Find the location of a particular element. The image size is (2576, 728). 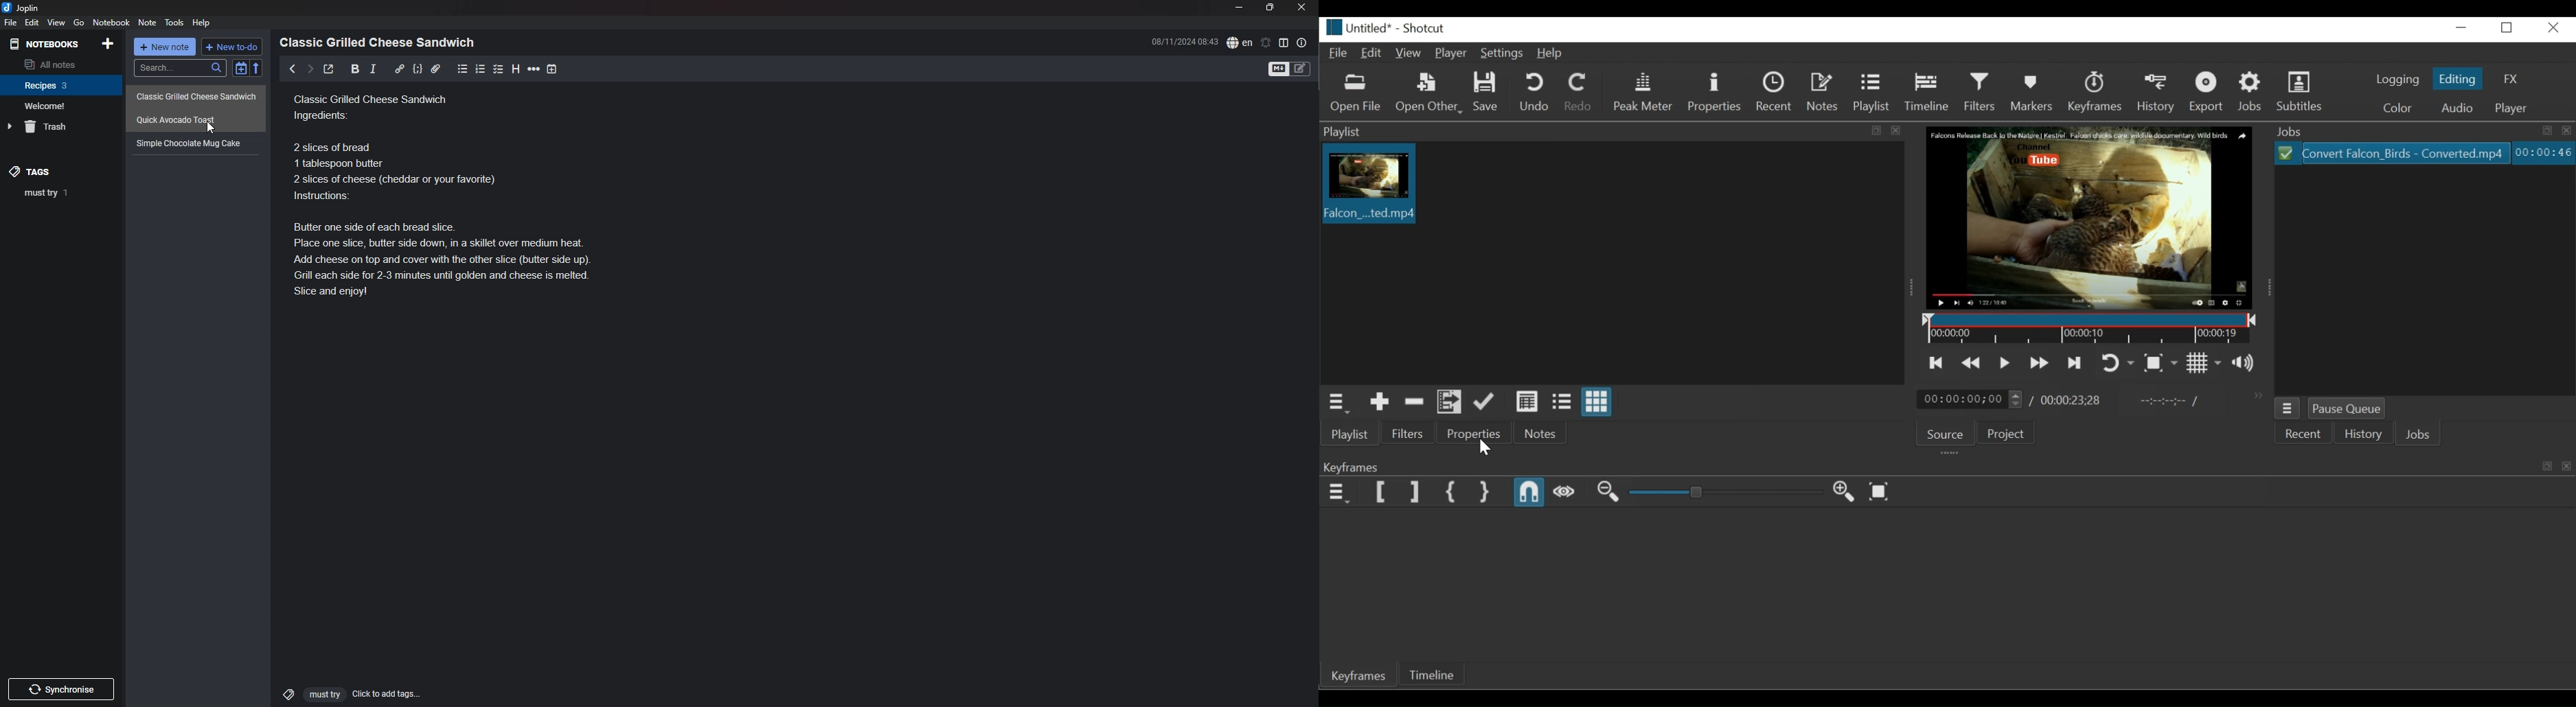

Job menu is located at coordinates (2287, 408).